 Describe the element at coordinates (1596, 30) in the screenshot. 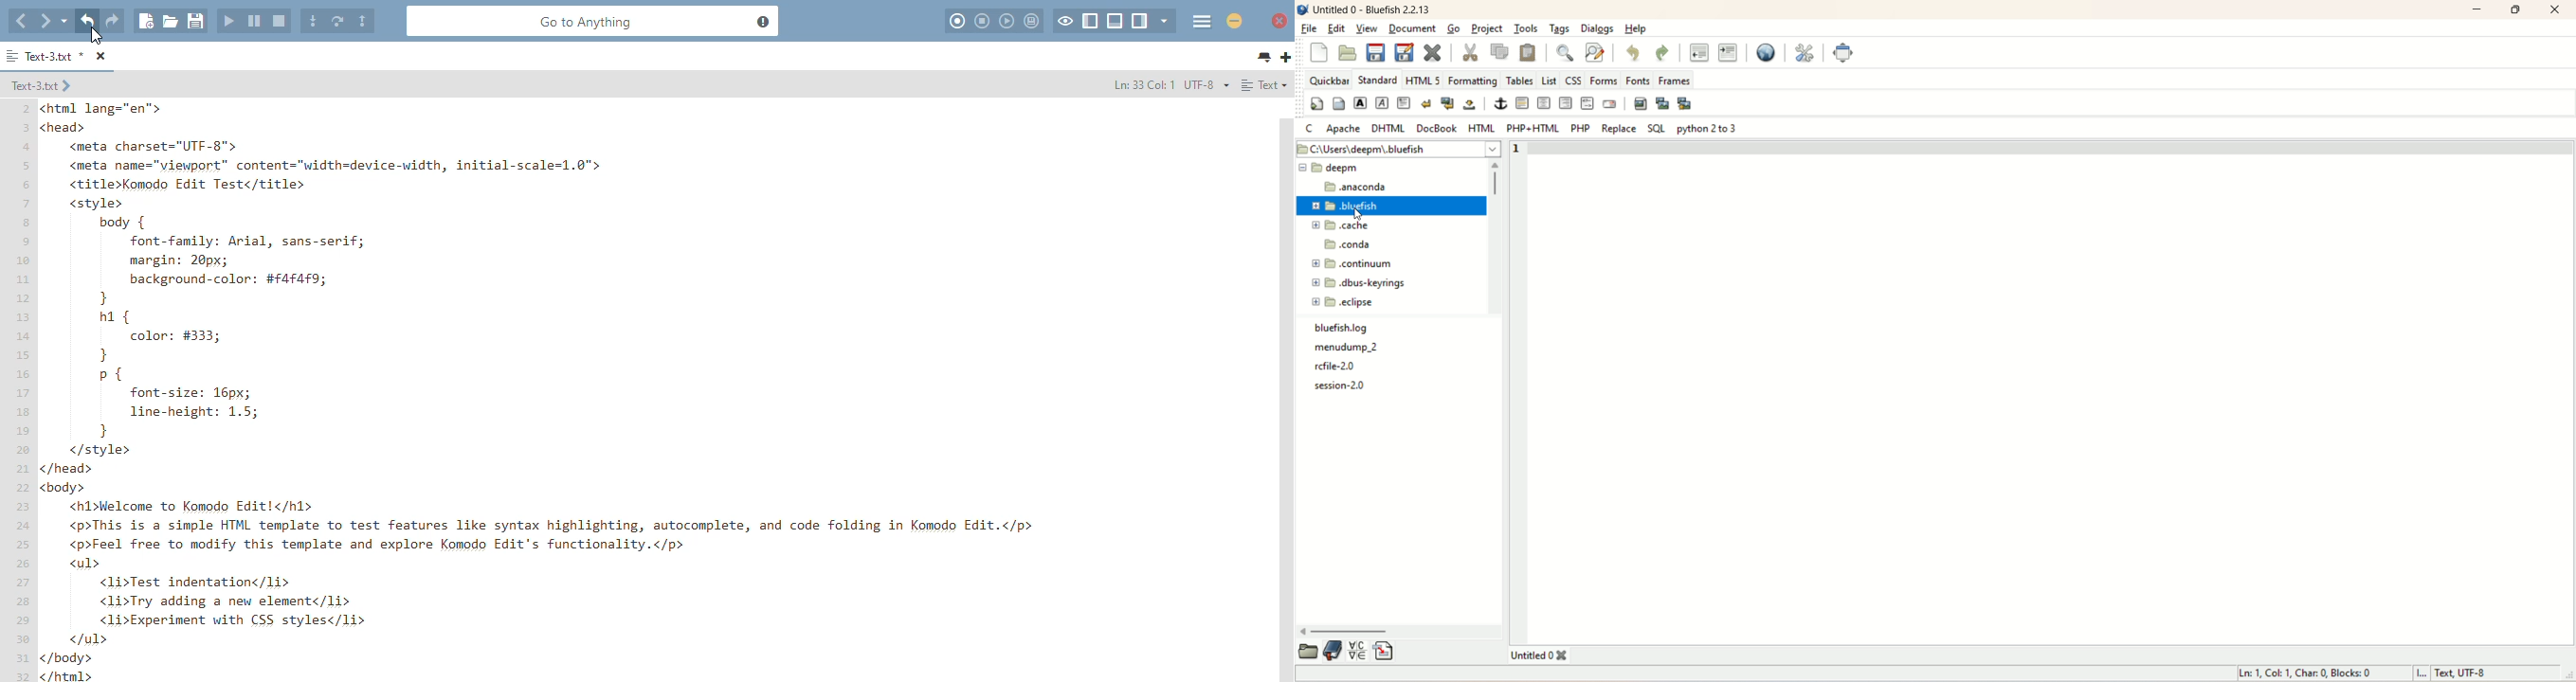

I see `dialogs` at that location.